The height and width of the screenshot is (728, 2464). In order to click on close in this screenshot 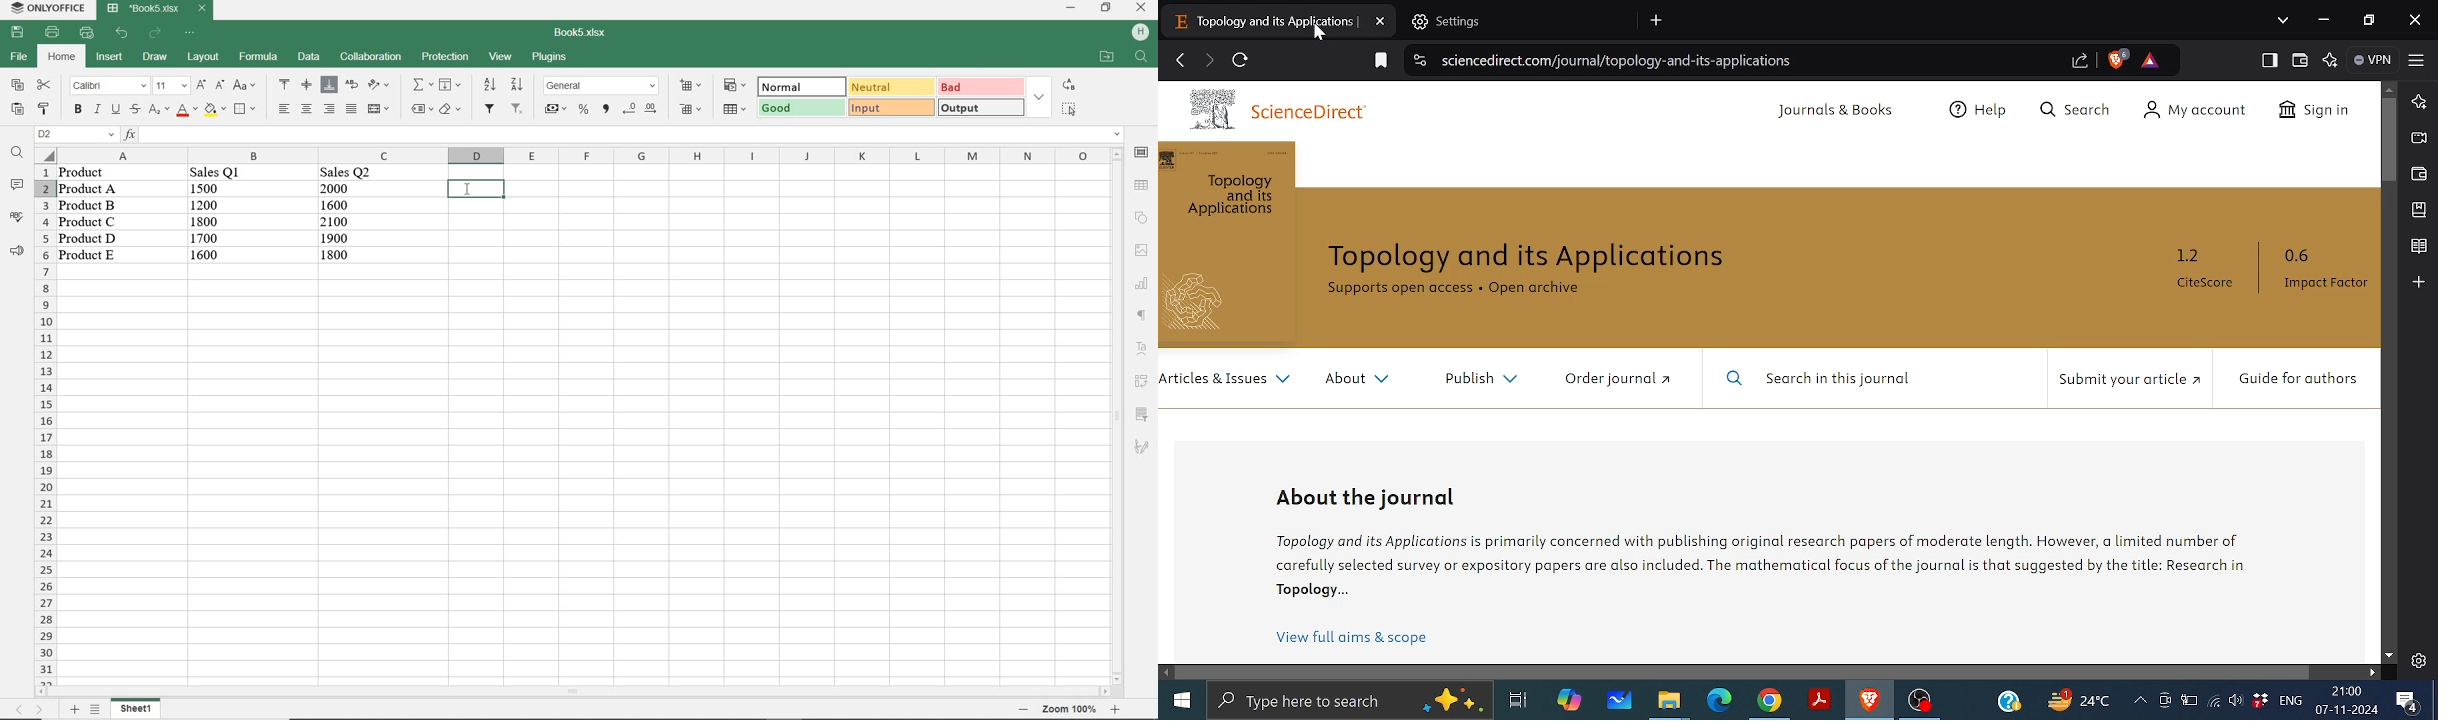, I will do `click(1143, 7)`.